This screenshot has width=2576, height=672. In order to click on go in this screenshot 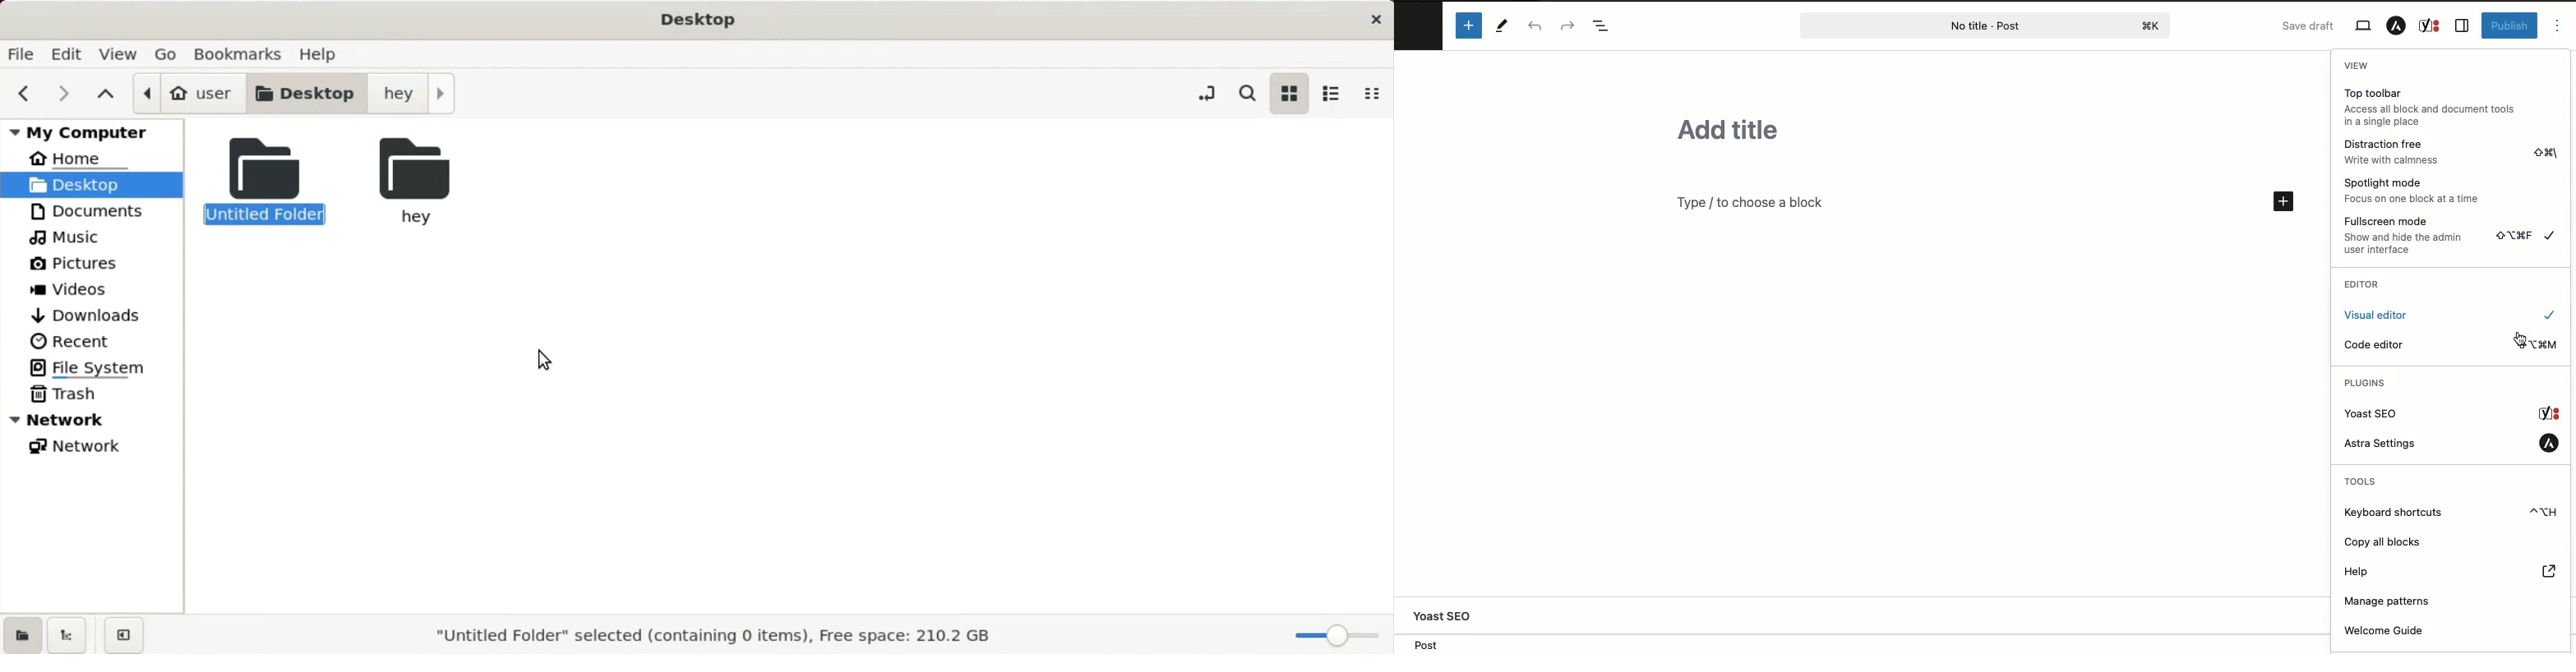, I will do `click(171, 55)`.